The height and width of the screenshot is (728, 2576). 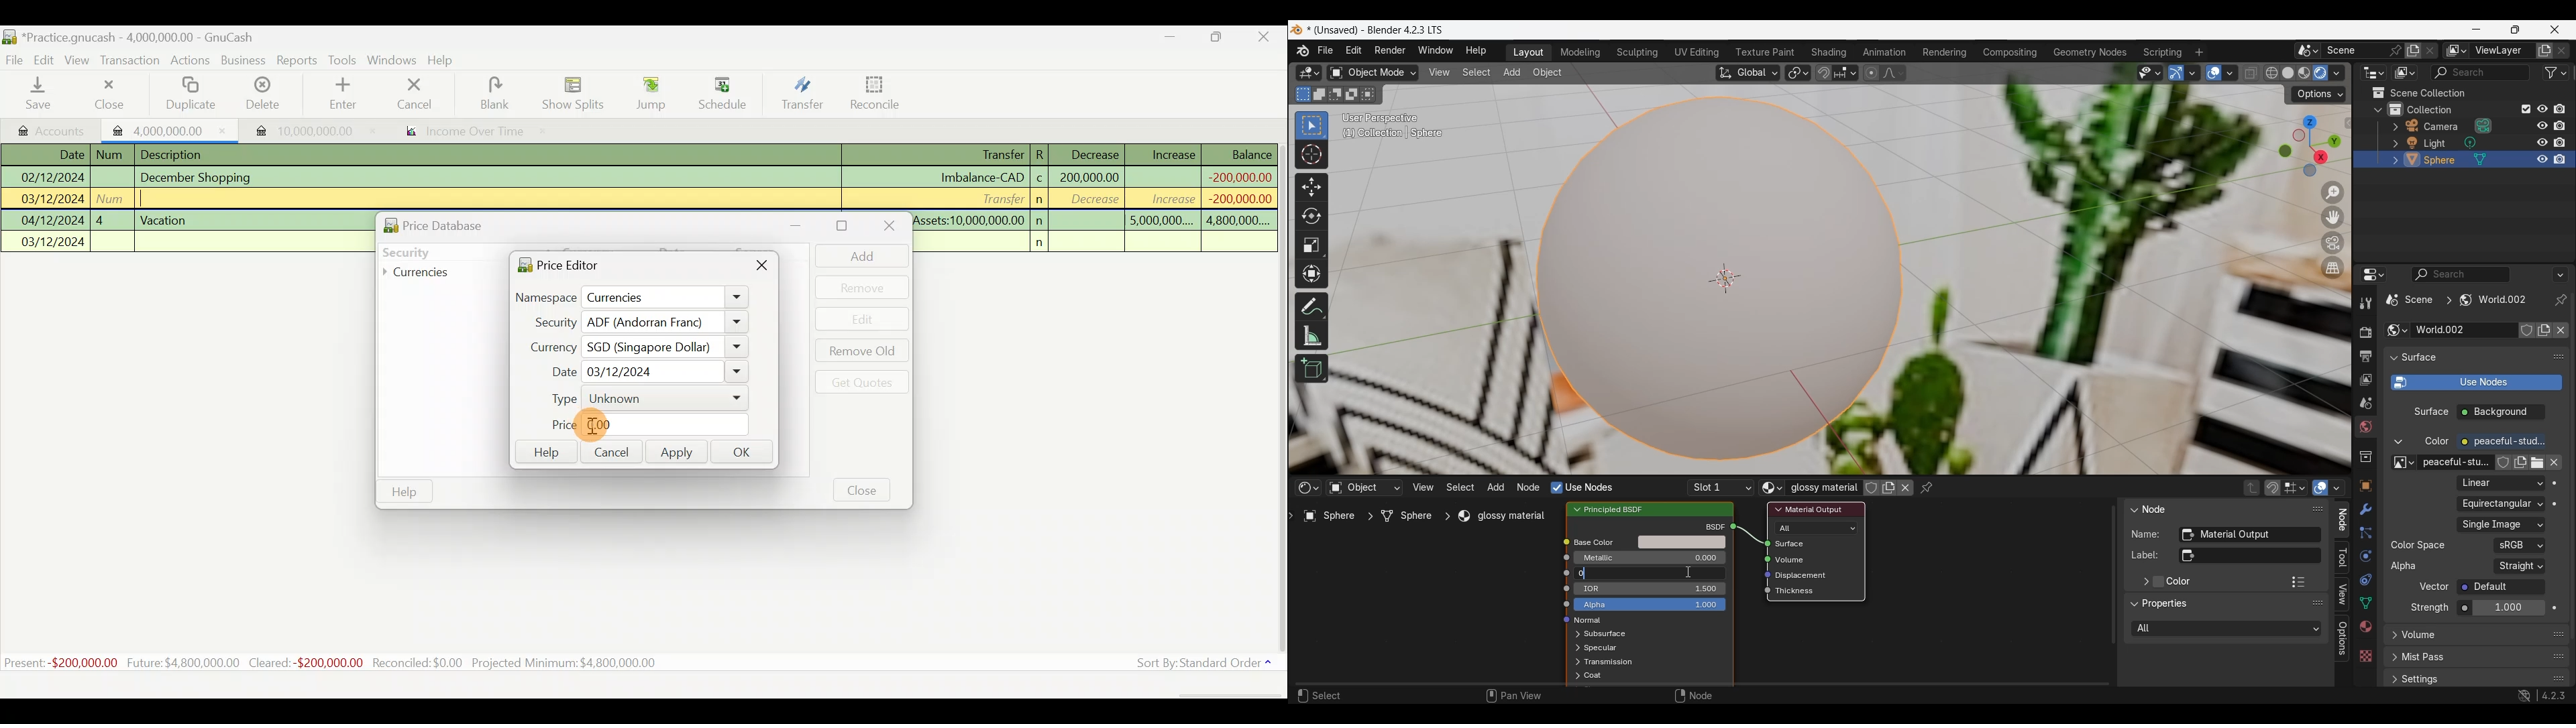 What do you see at coordinates (887, 227) in the screenshot?
I see `Close` at bounding box center [887, 227].